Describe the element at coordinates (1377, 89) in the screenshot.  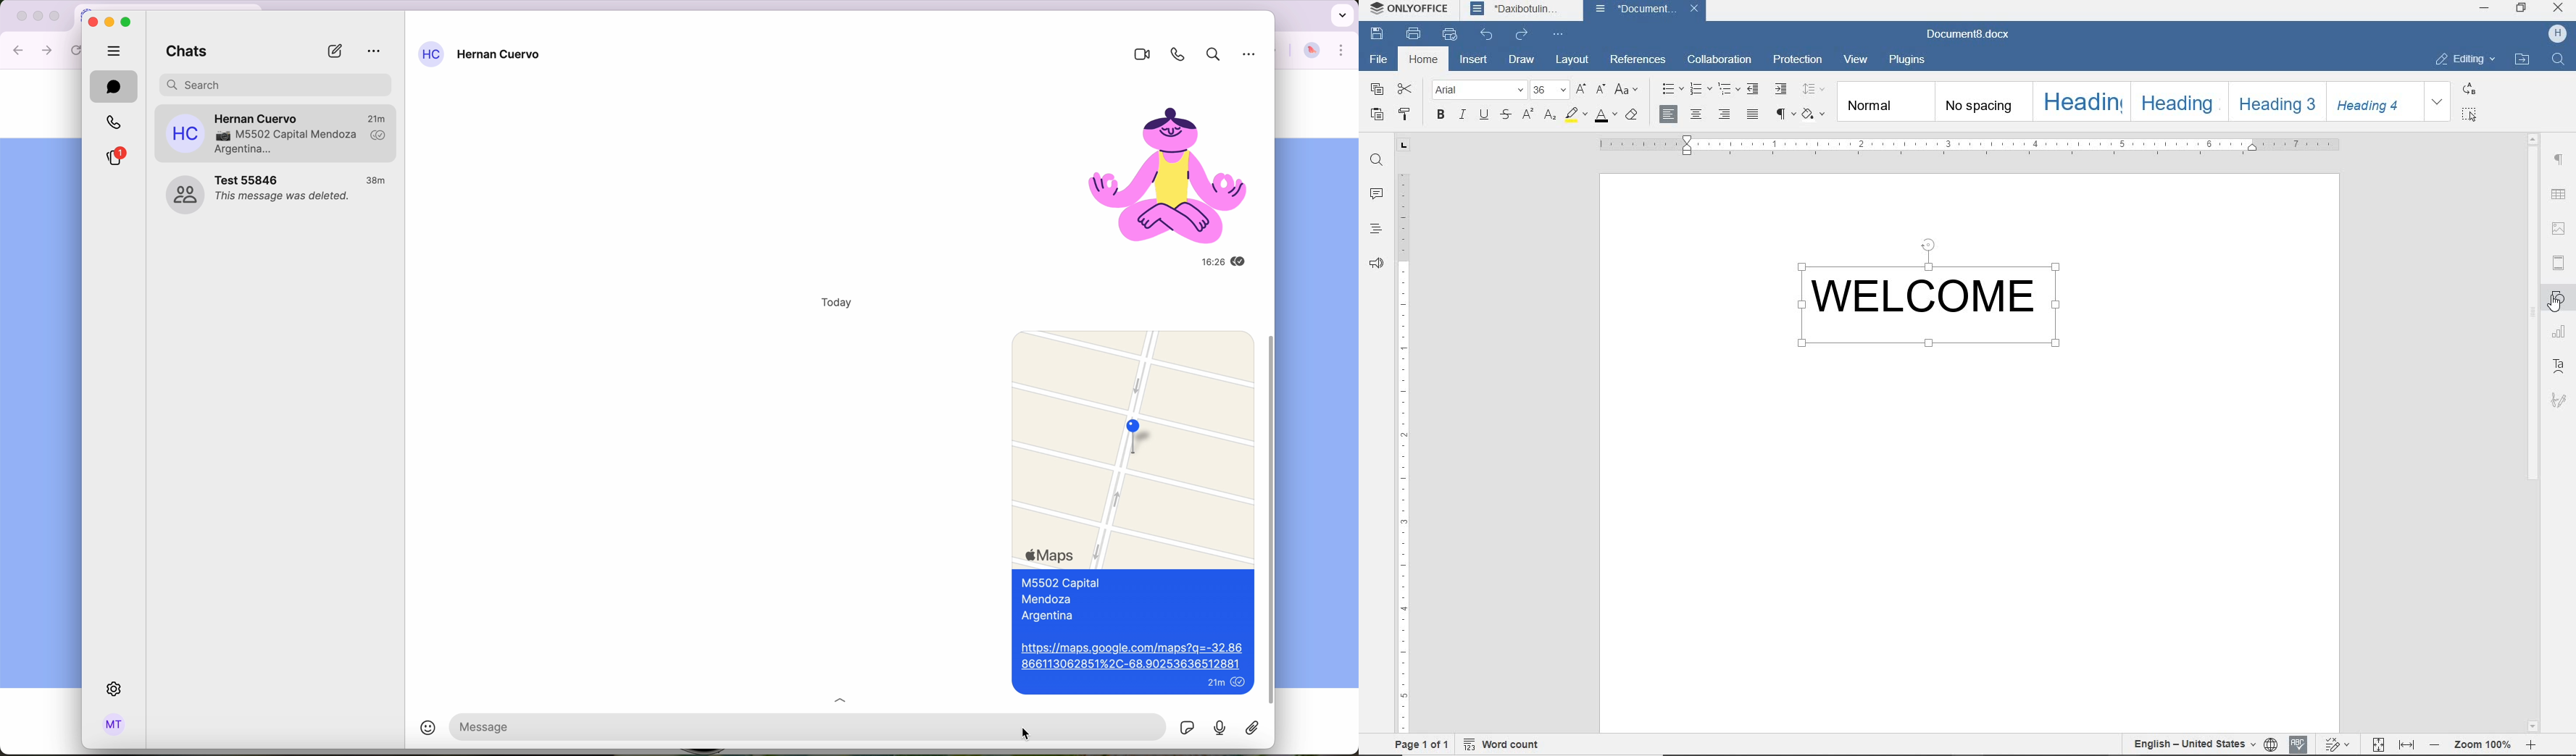
I see `COPY` at that location.